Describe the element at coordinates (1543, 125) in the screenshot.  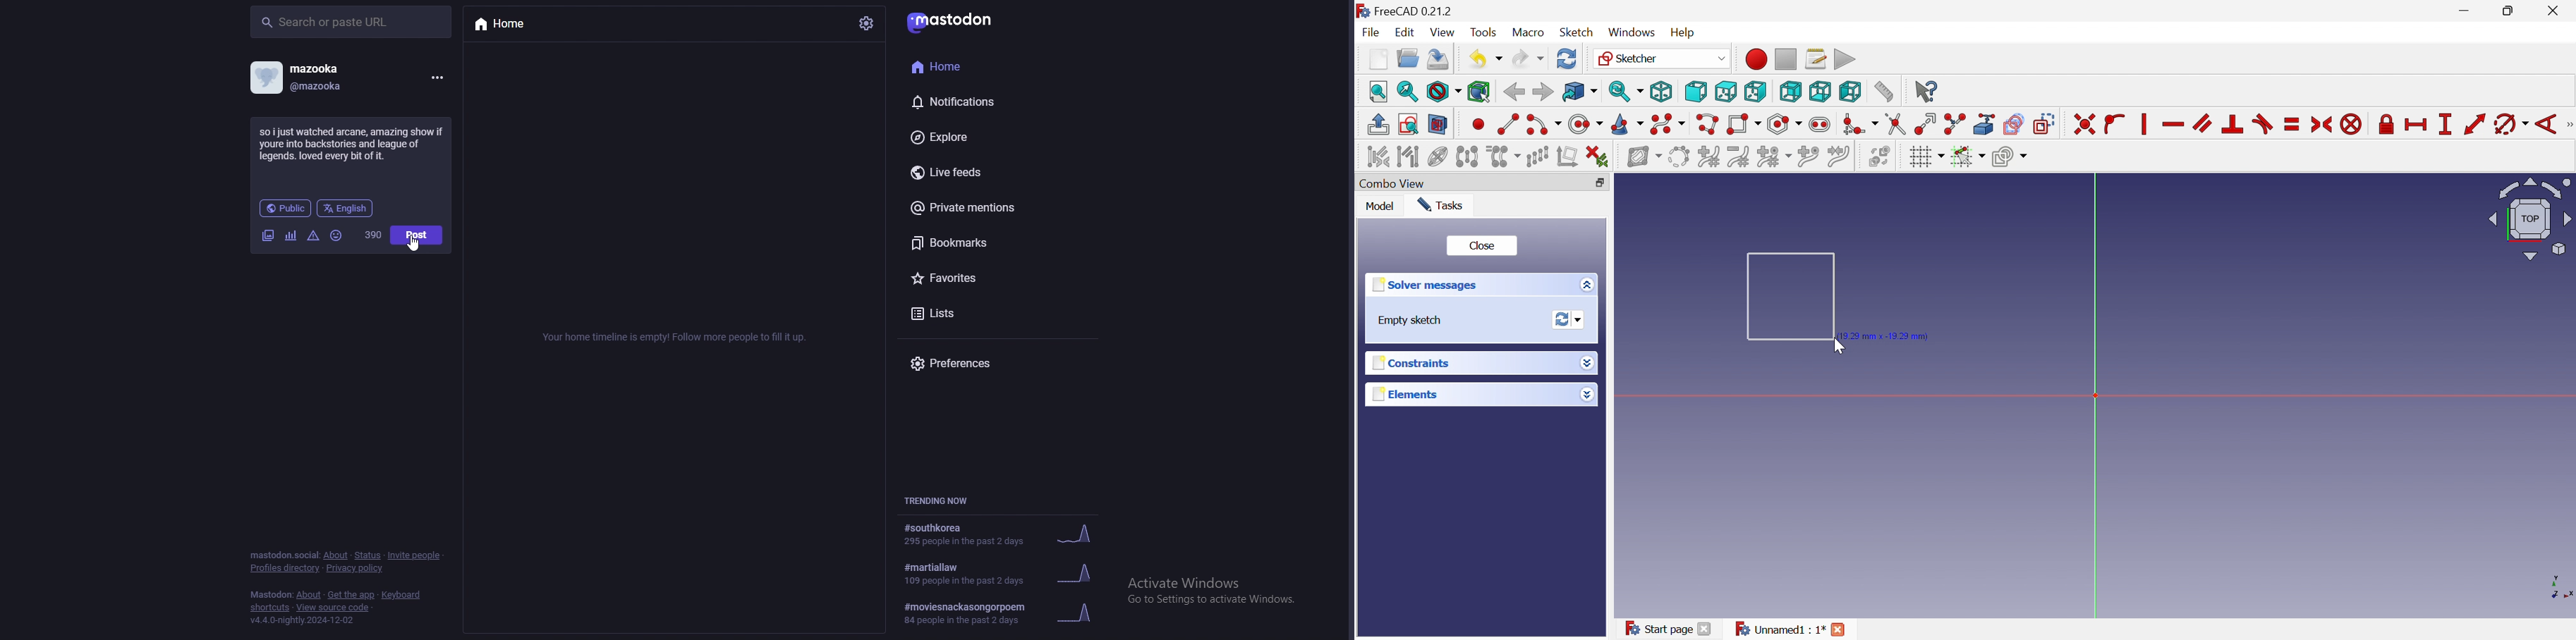
I see `Create arc` at that location.